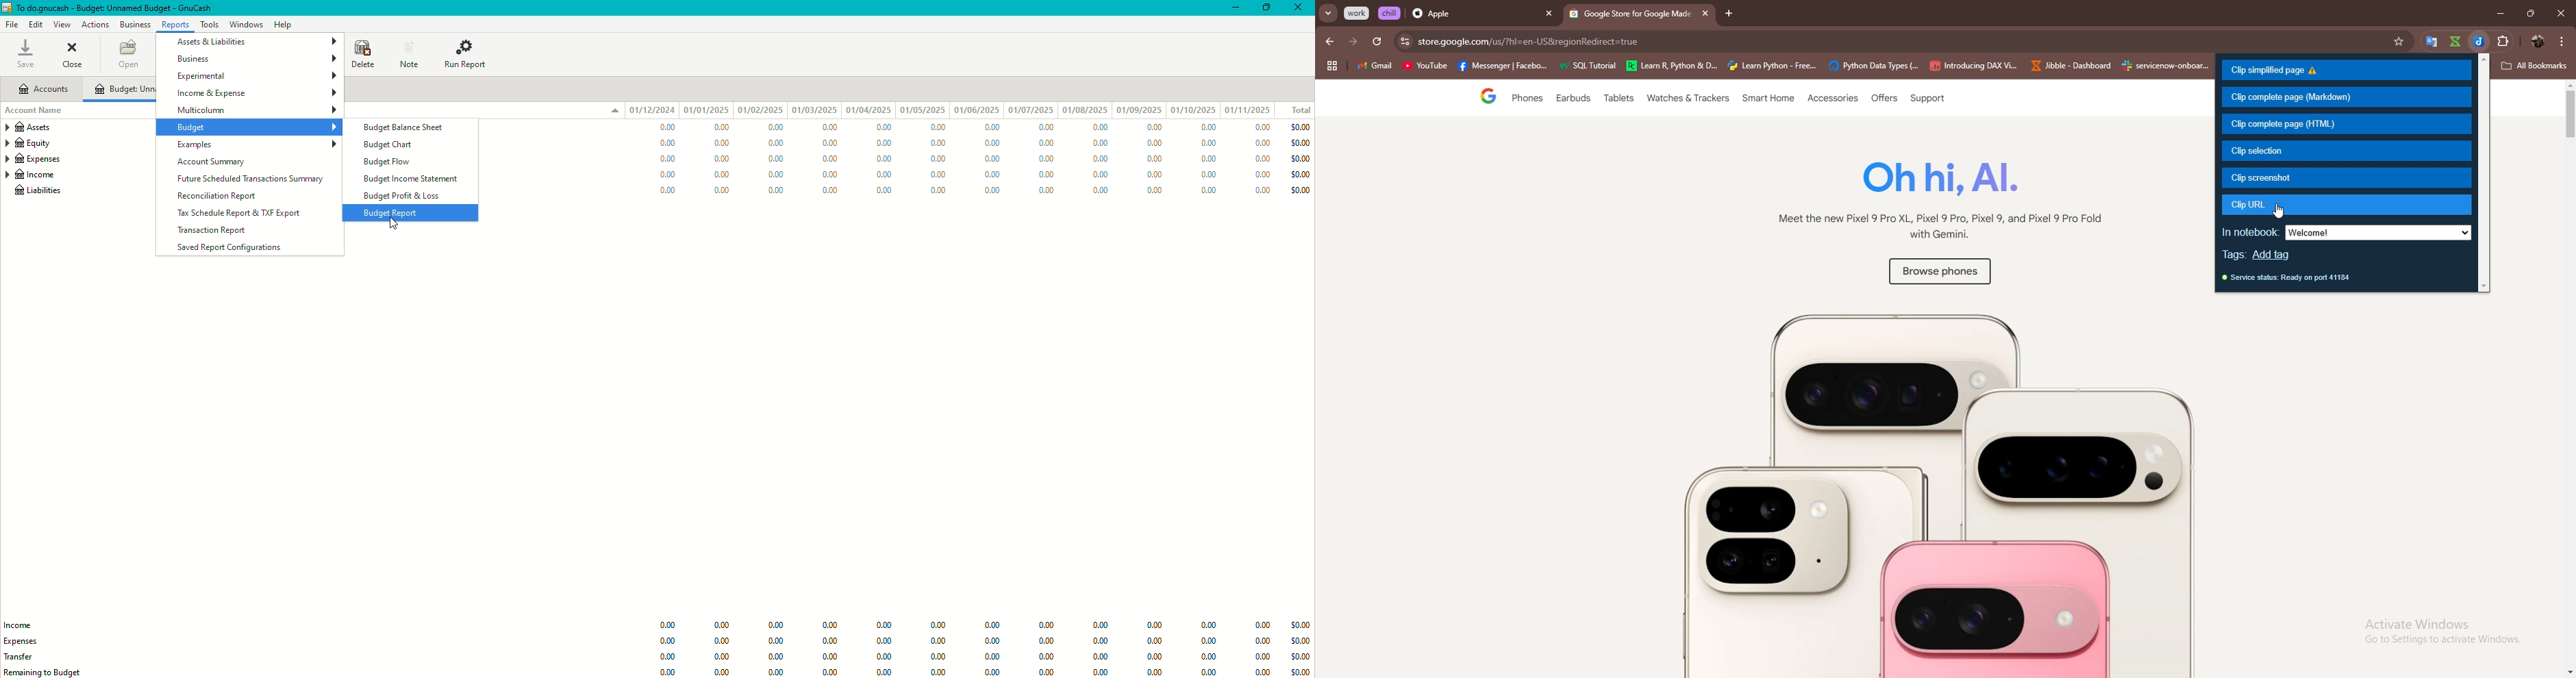  I want to click on forward, so click(1353, 41).